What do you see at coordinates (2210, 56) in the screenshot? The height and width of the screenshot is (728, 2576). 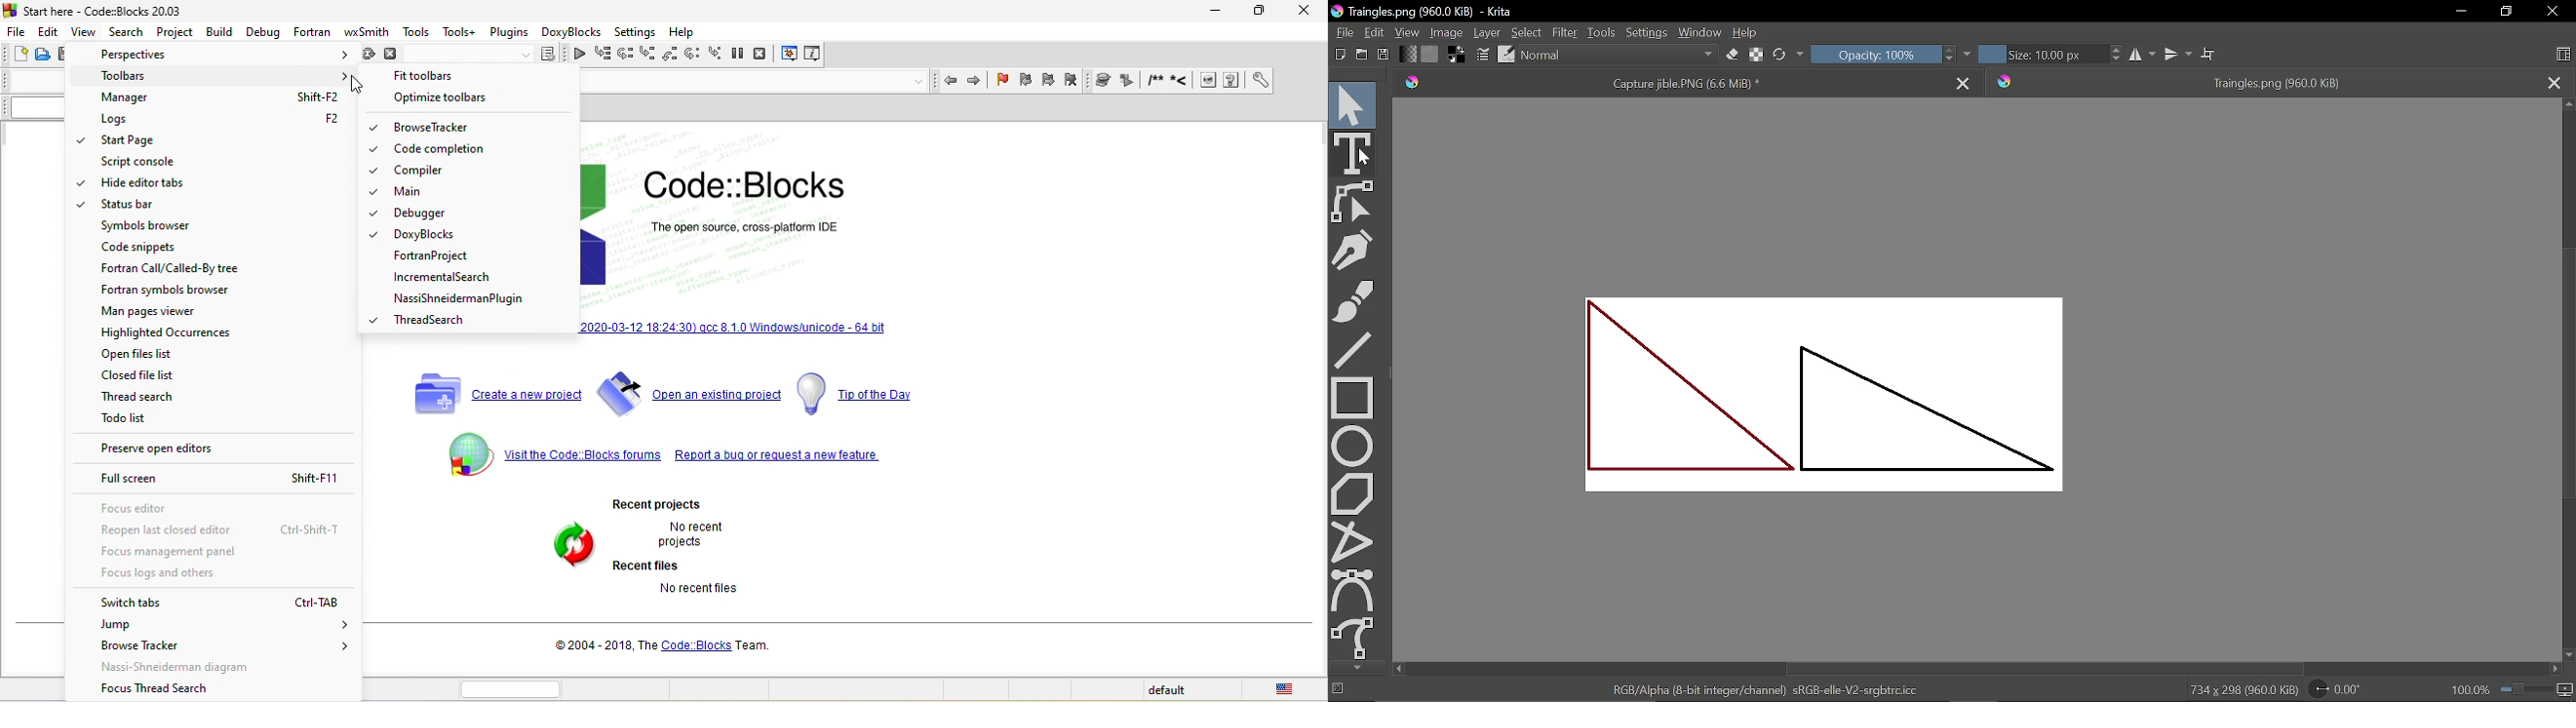 I see `Wrap around mode` at bounding box center [2210, 56].